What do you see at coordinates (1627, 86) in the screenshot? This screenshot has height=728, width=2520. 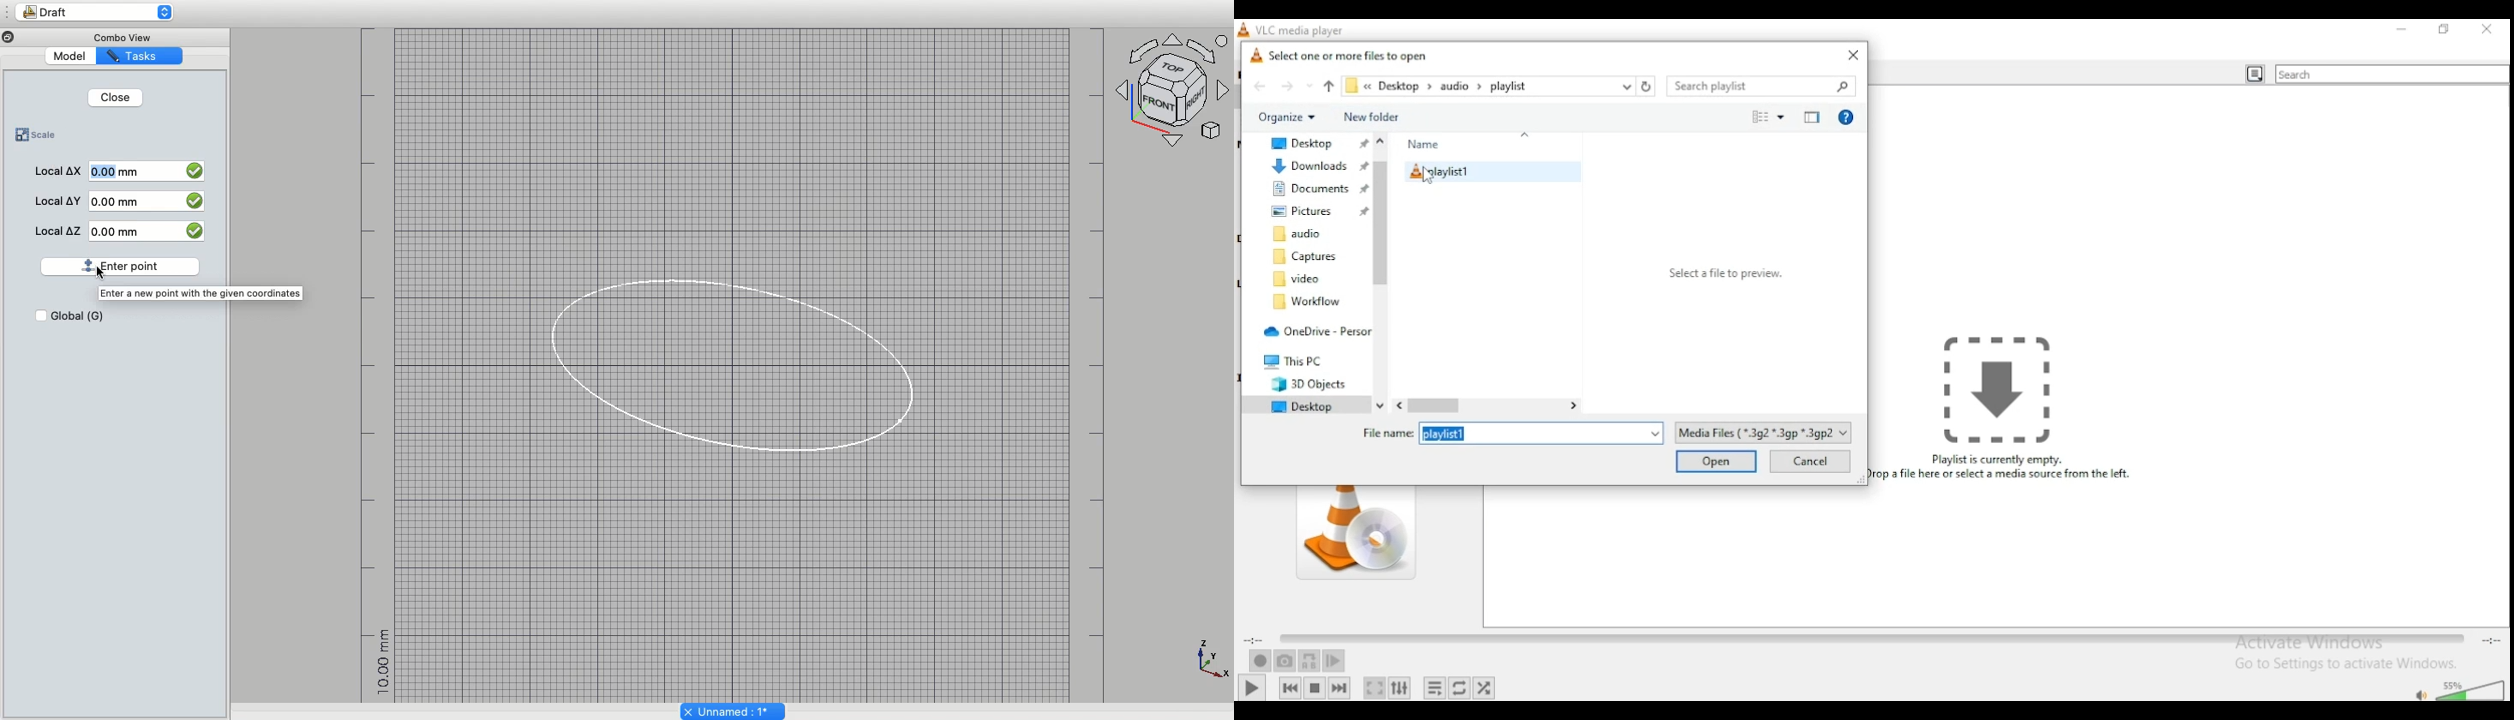 I see `recent locations` at bounding box center [1627, 86].